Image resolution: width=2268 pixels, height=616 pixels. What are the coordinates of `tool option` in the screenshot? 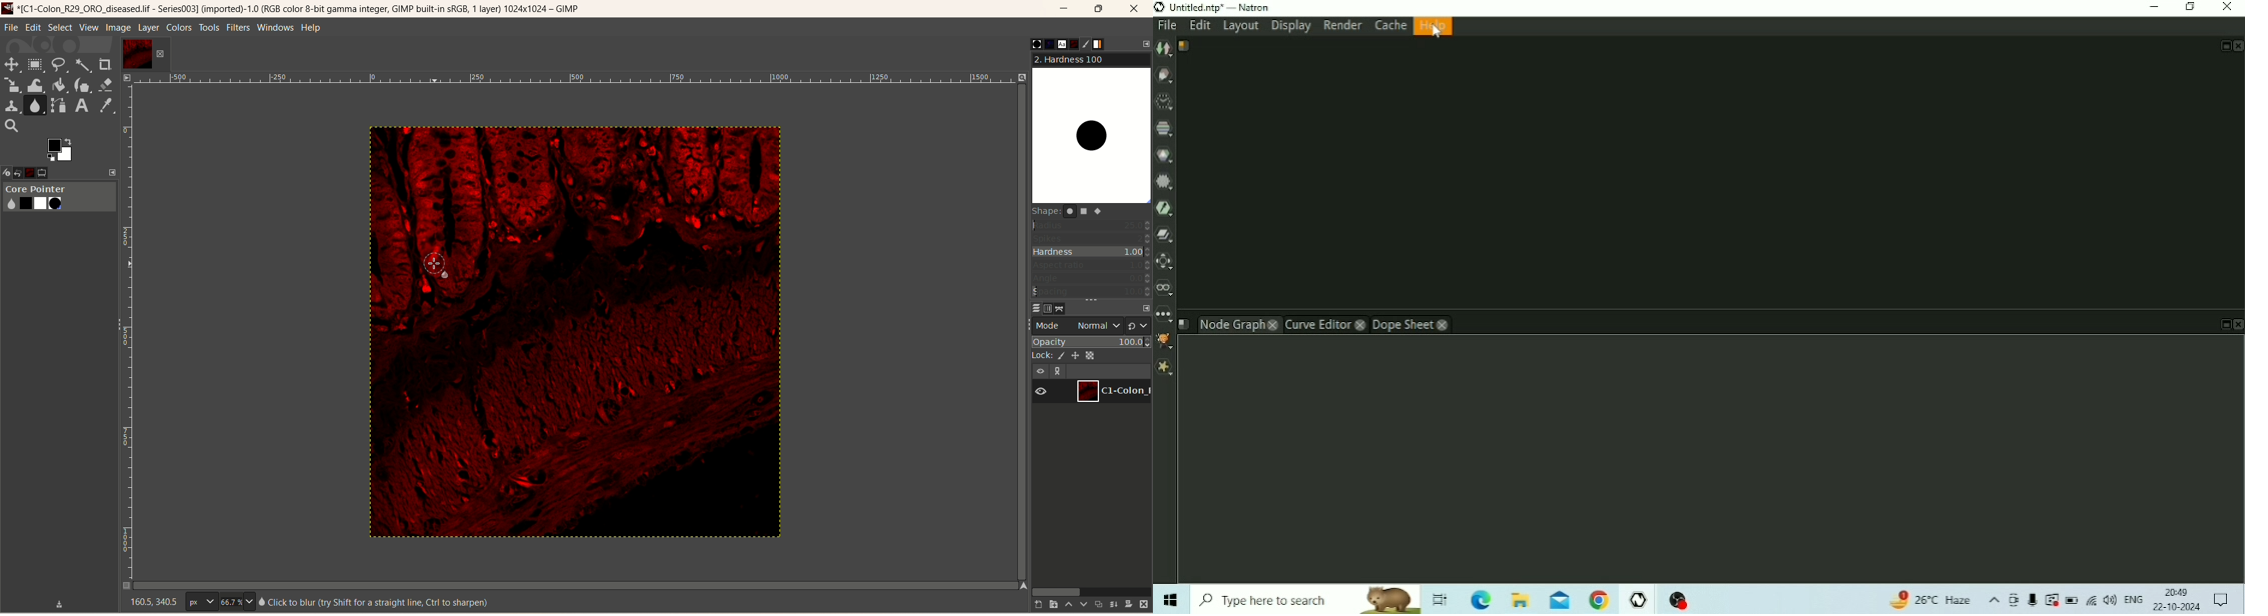 It's located at (53, 174).